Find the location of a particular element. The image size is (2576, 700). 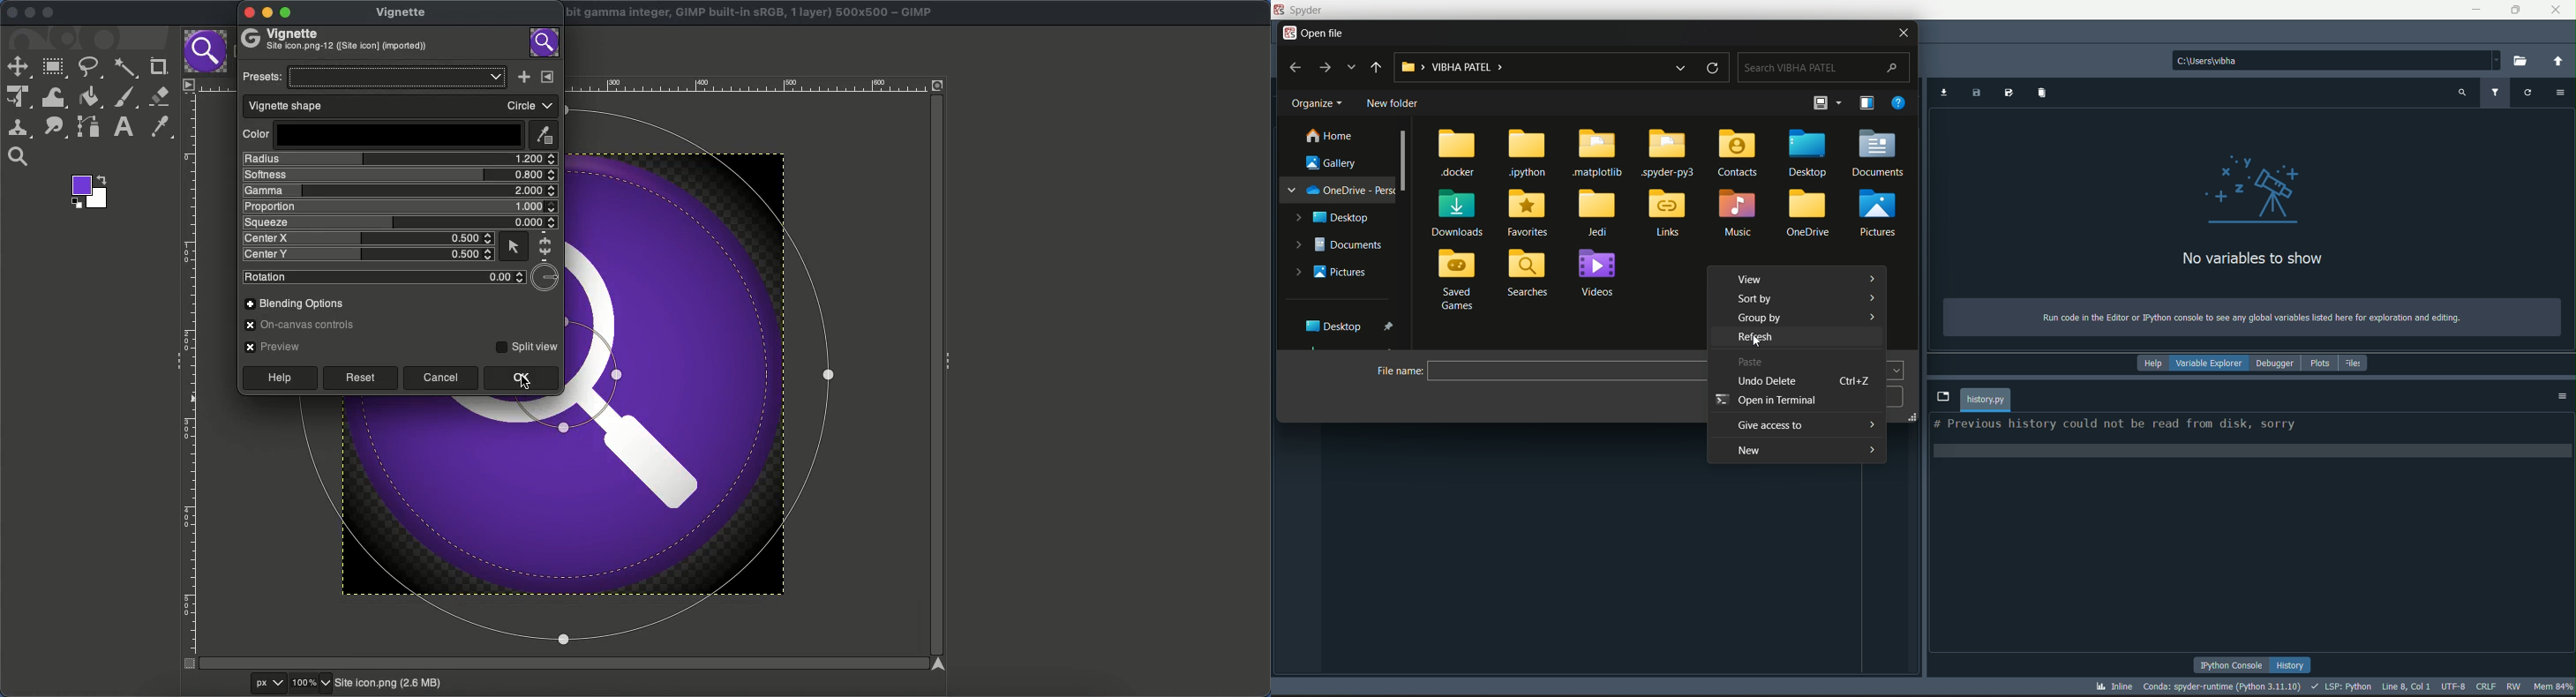

search variable is located at coordinates (2461, 93).